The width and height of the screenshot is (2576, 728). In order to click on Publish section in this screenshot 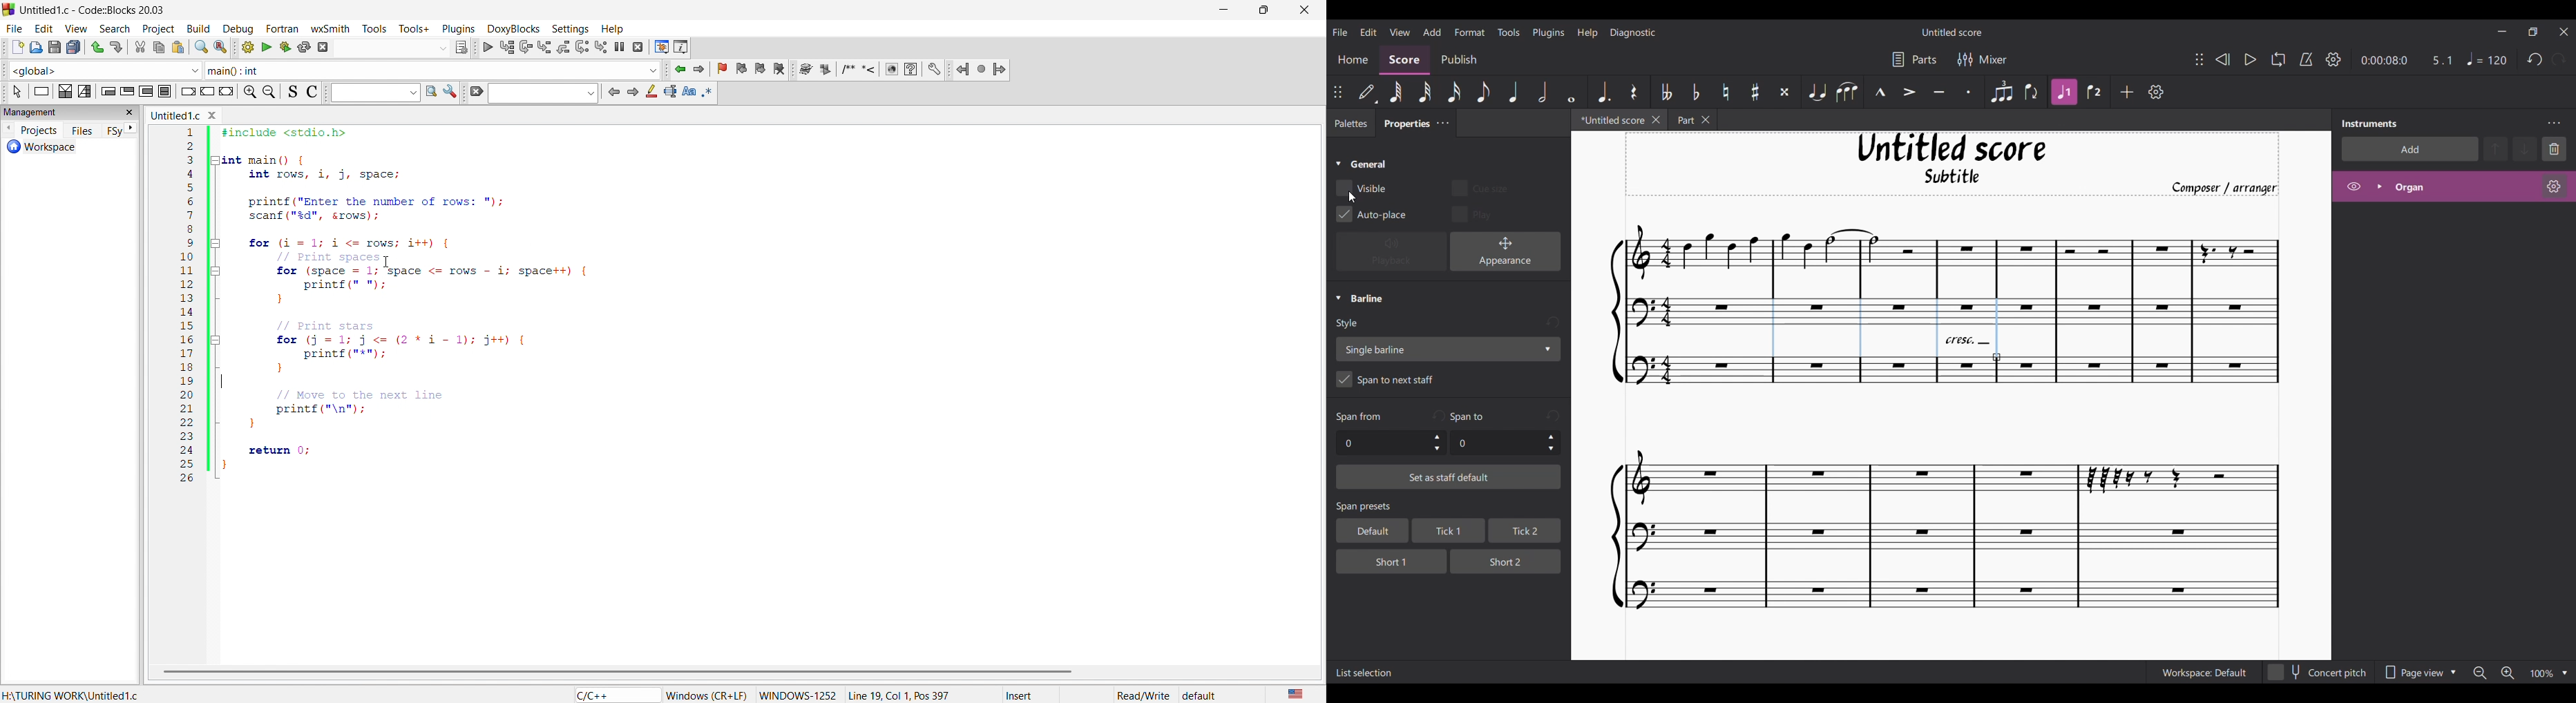, I will do `click(1459, 60)`.